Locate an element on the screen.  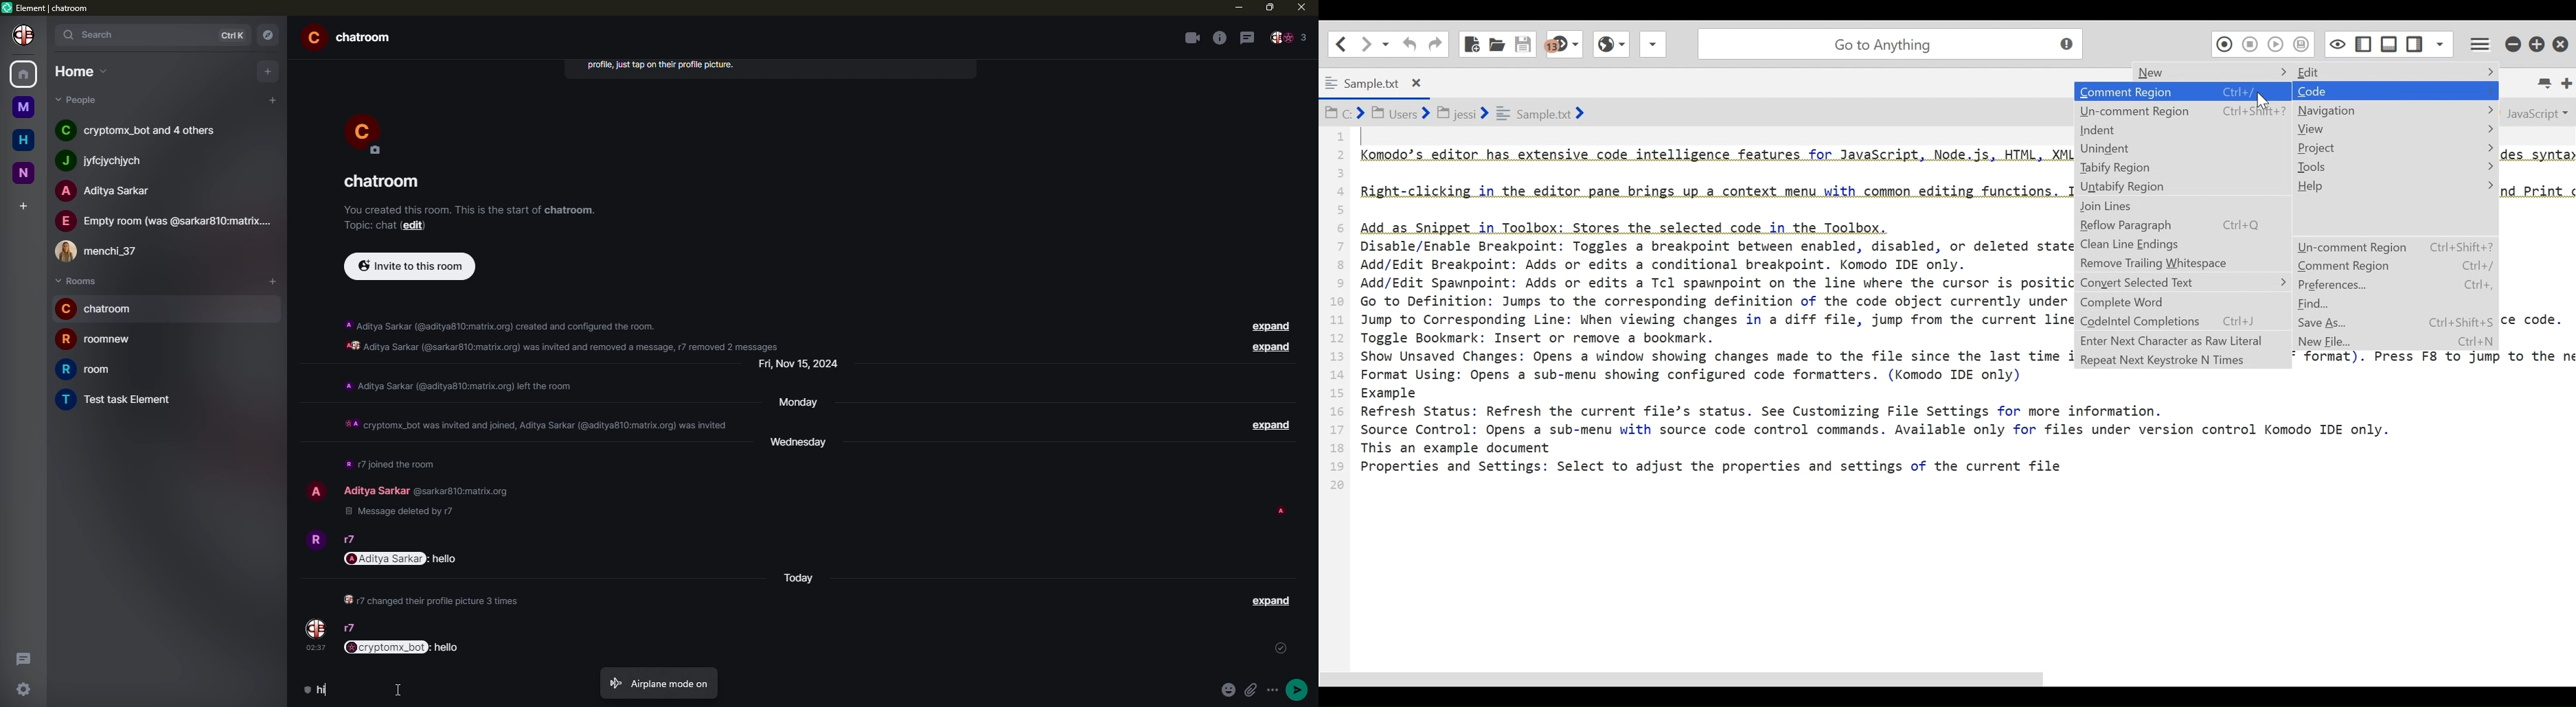
info is located at coordinates (471, 209).